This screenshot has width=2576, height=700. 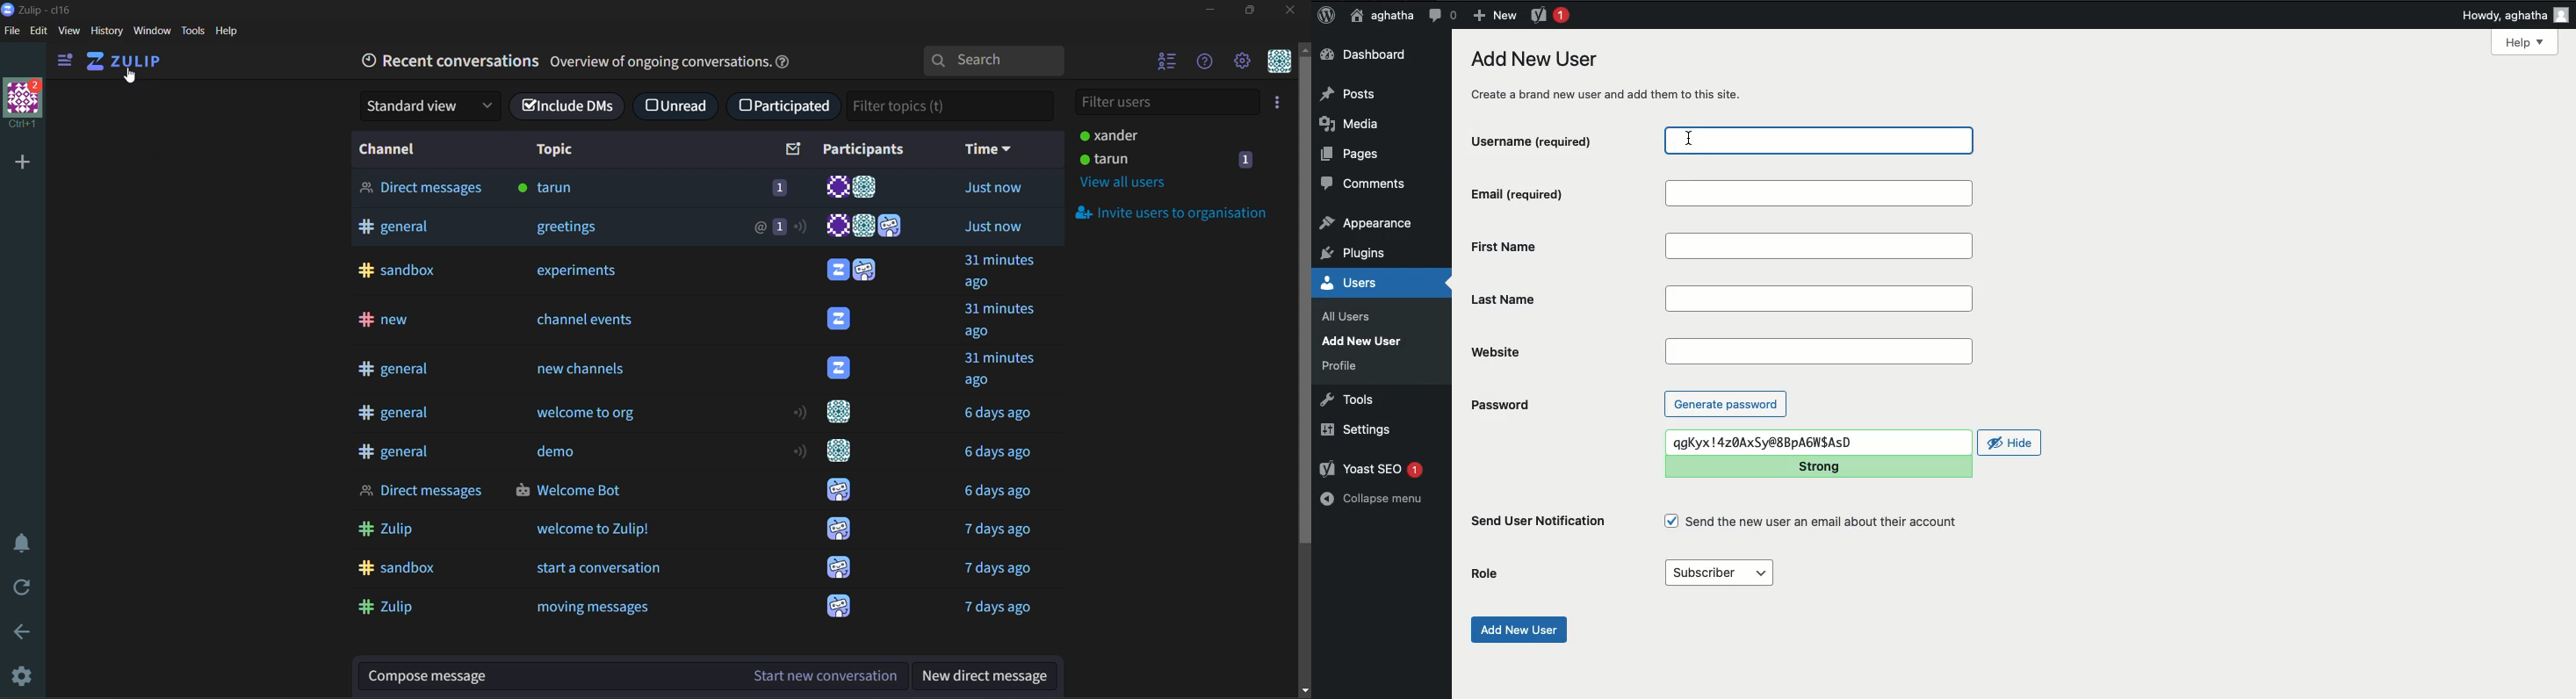 What do you see at coordinates (1616, 76) in the screenshot?
I see `Add new user create a brand new user and add them to this site.` at bounding box center [1616, 76].